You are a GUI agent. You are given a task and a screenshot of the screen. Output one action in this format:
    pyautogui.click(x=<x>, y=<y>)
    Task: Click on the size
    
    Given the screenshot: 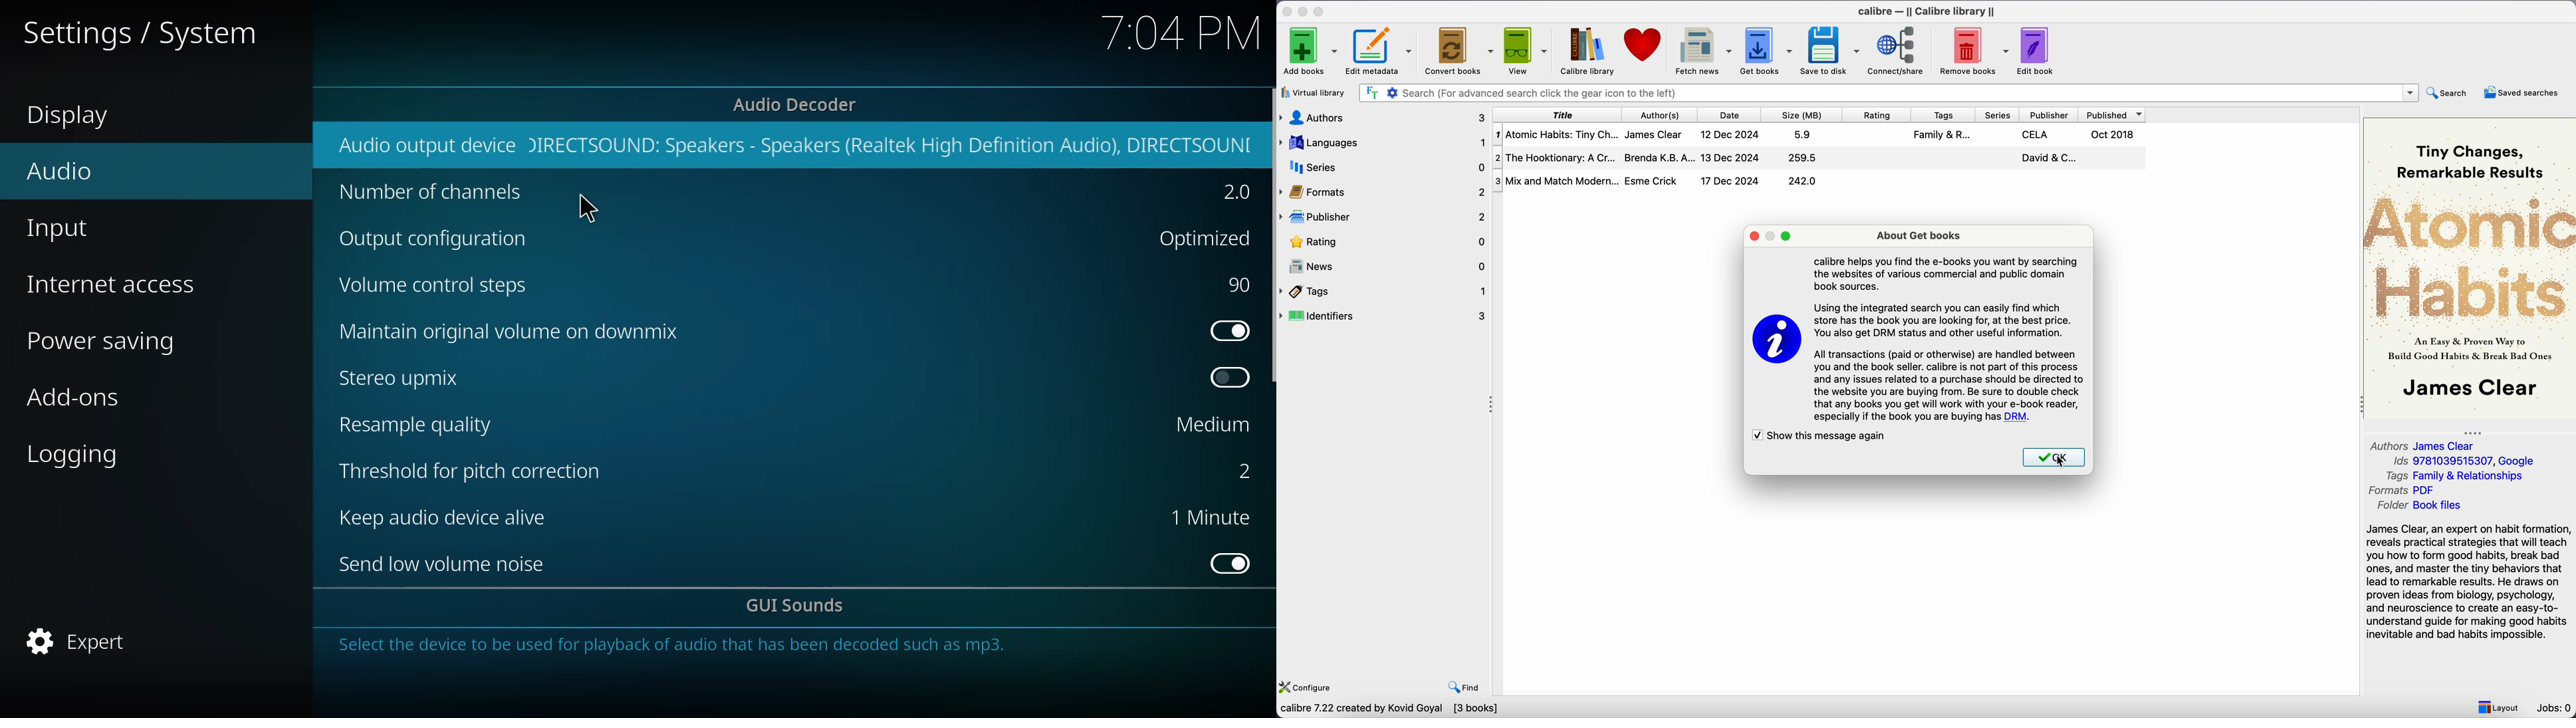 What is the action you would take?
    pyautogui.click(x=1806, y=115)
    